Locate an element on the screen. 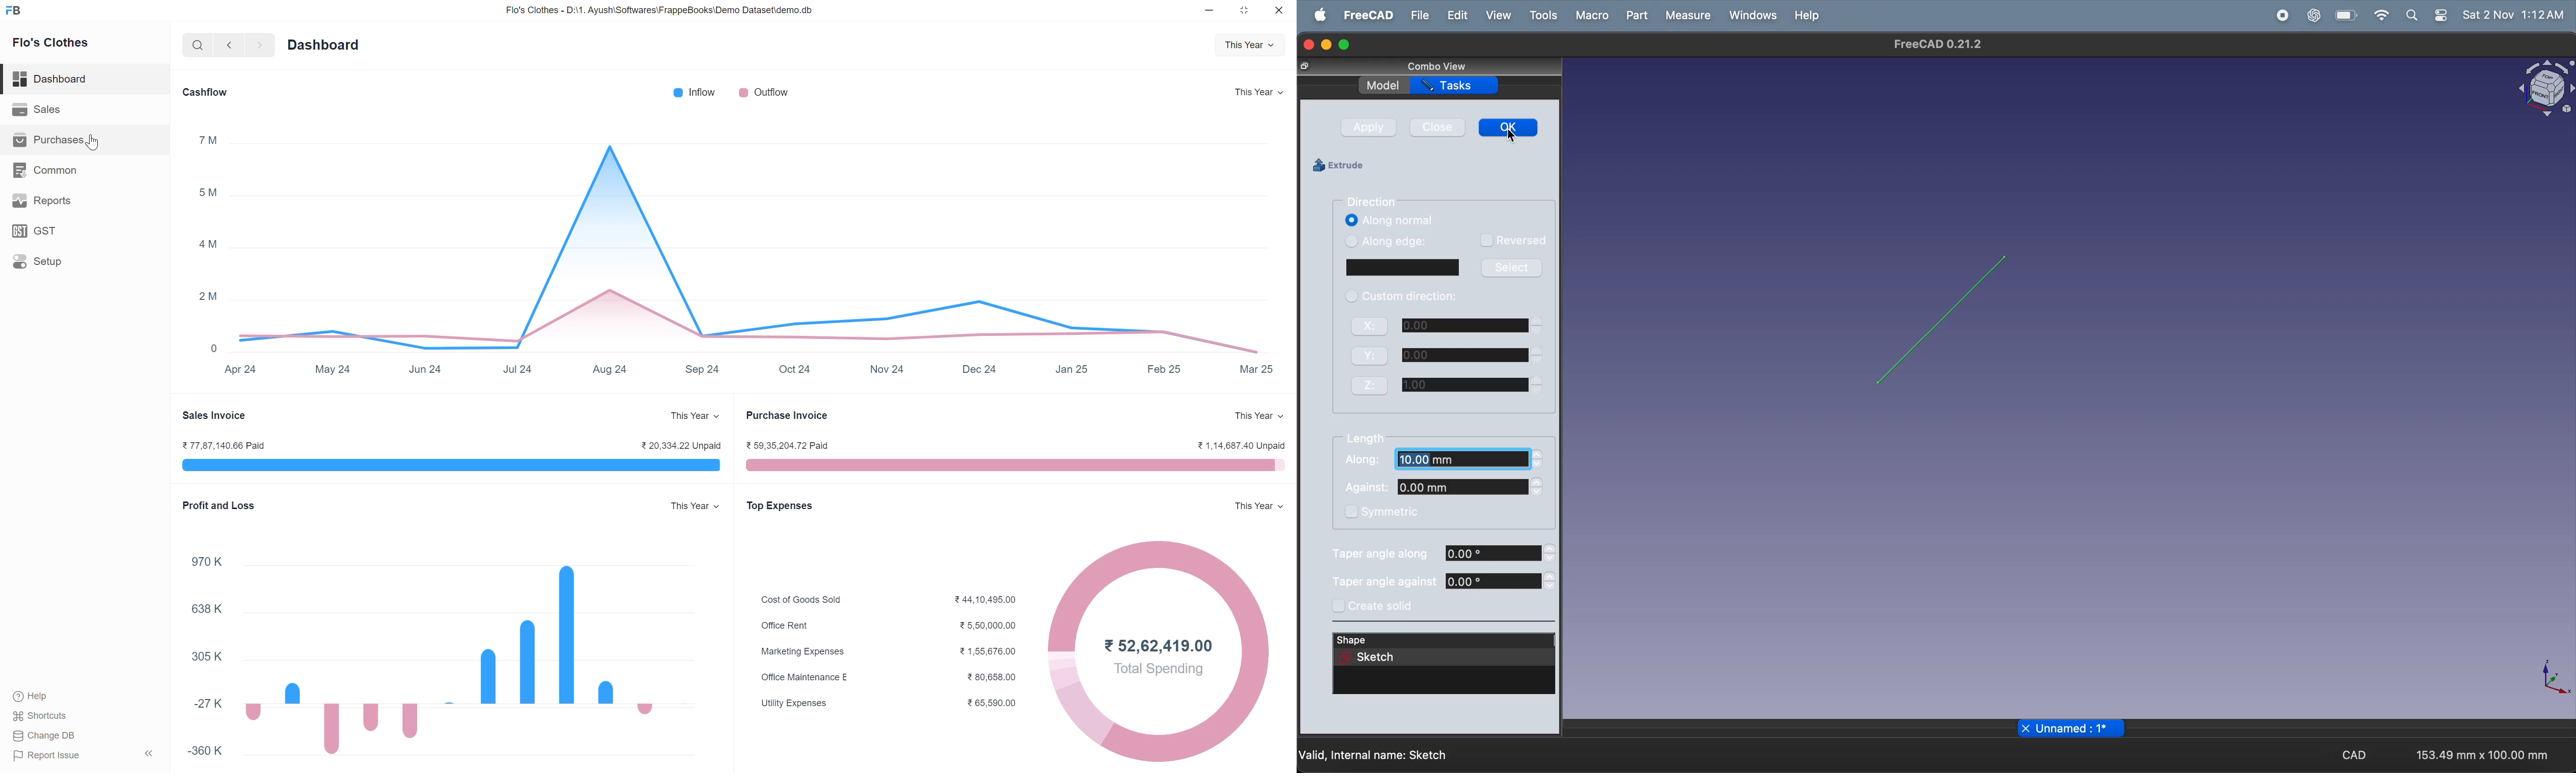 This screenshot has width=2576, height=784. inflow is located at coordinates (694, 92).